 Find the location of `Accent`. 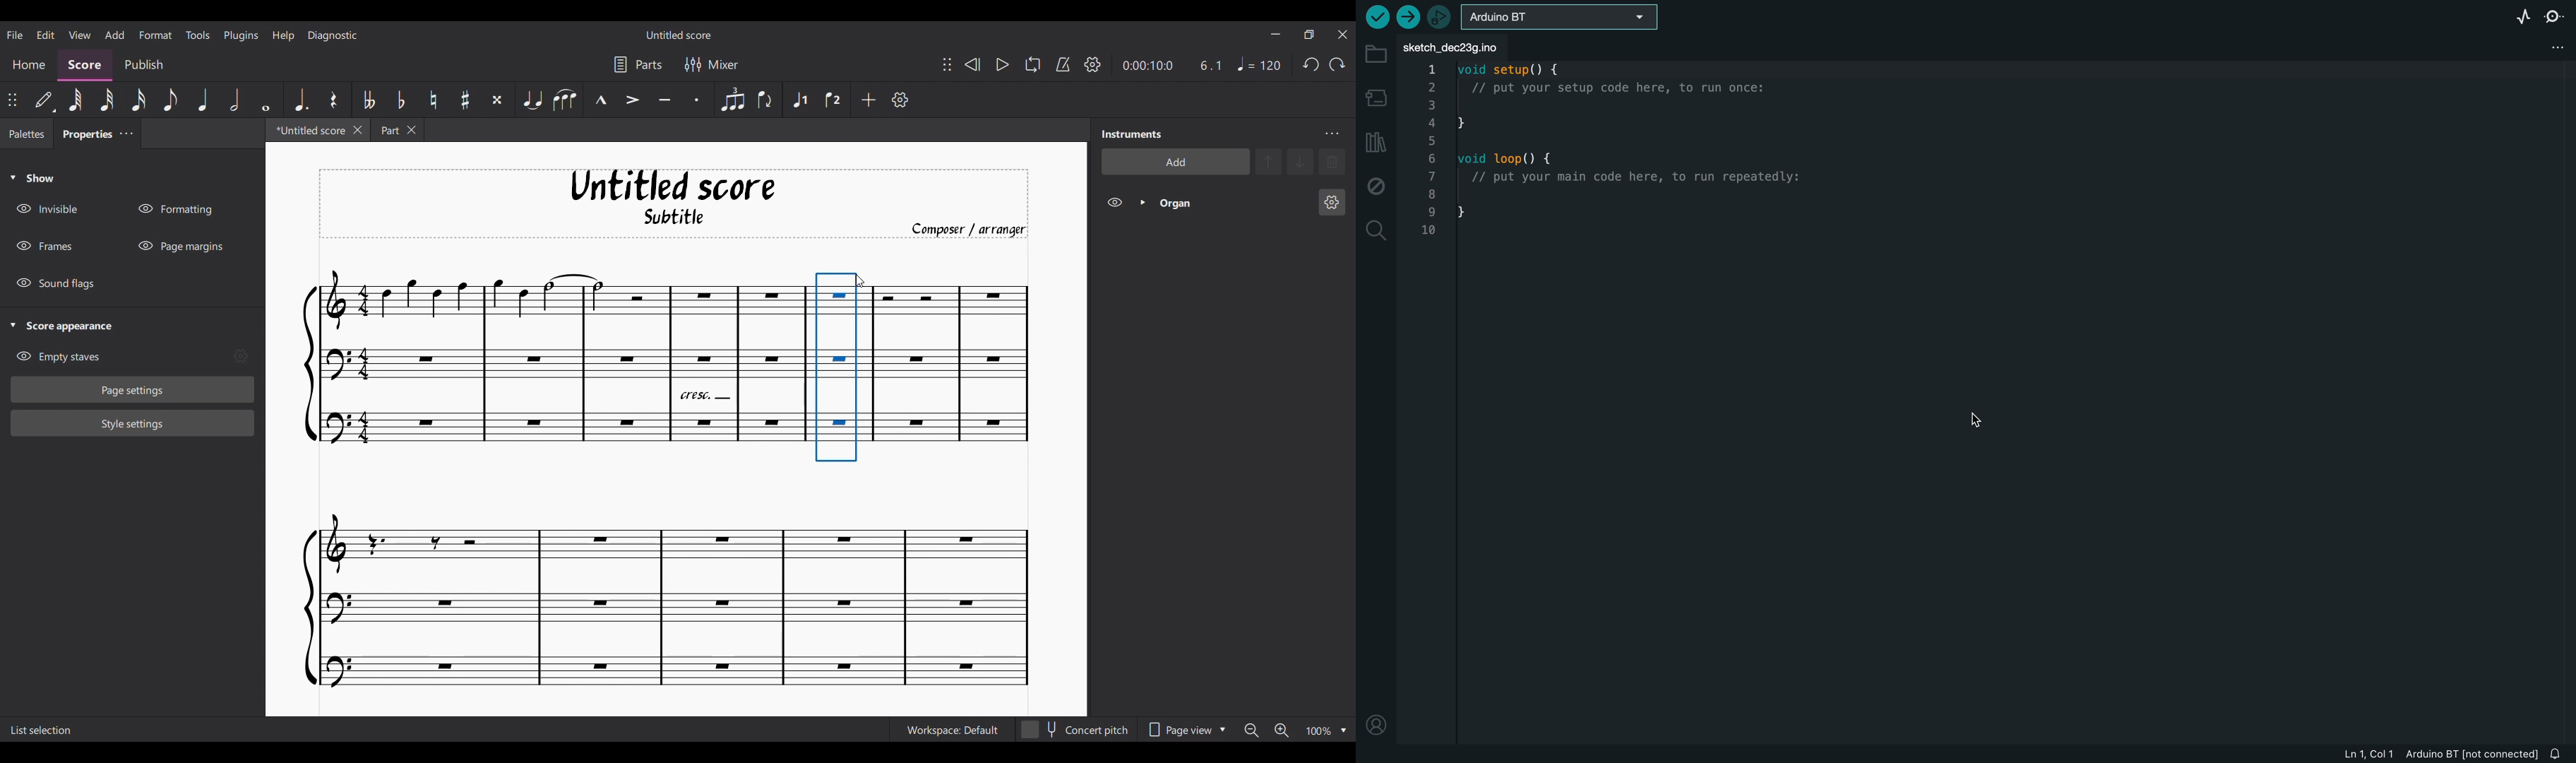

Accent is located at coordinates (632, 100).